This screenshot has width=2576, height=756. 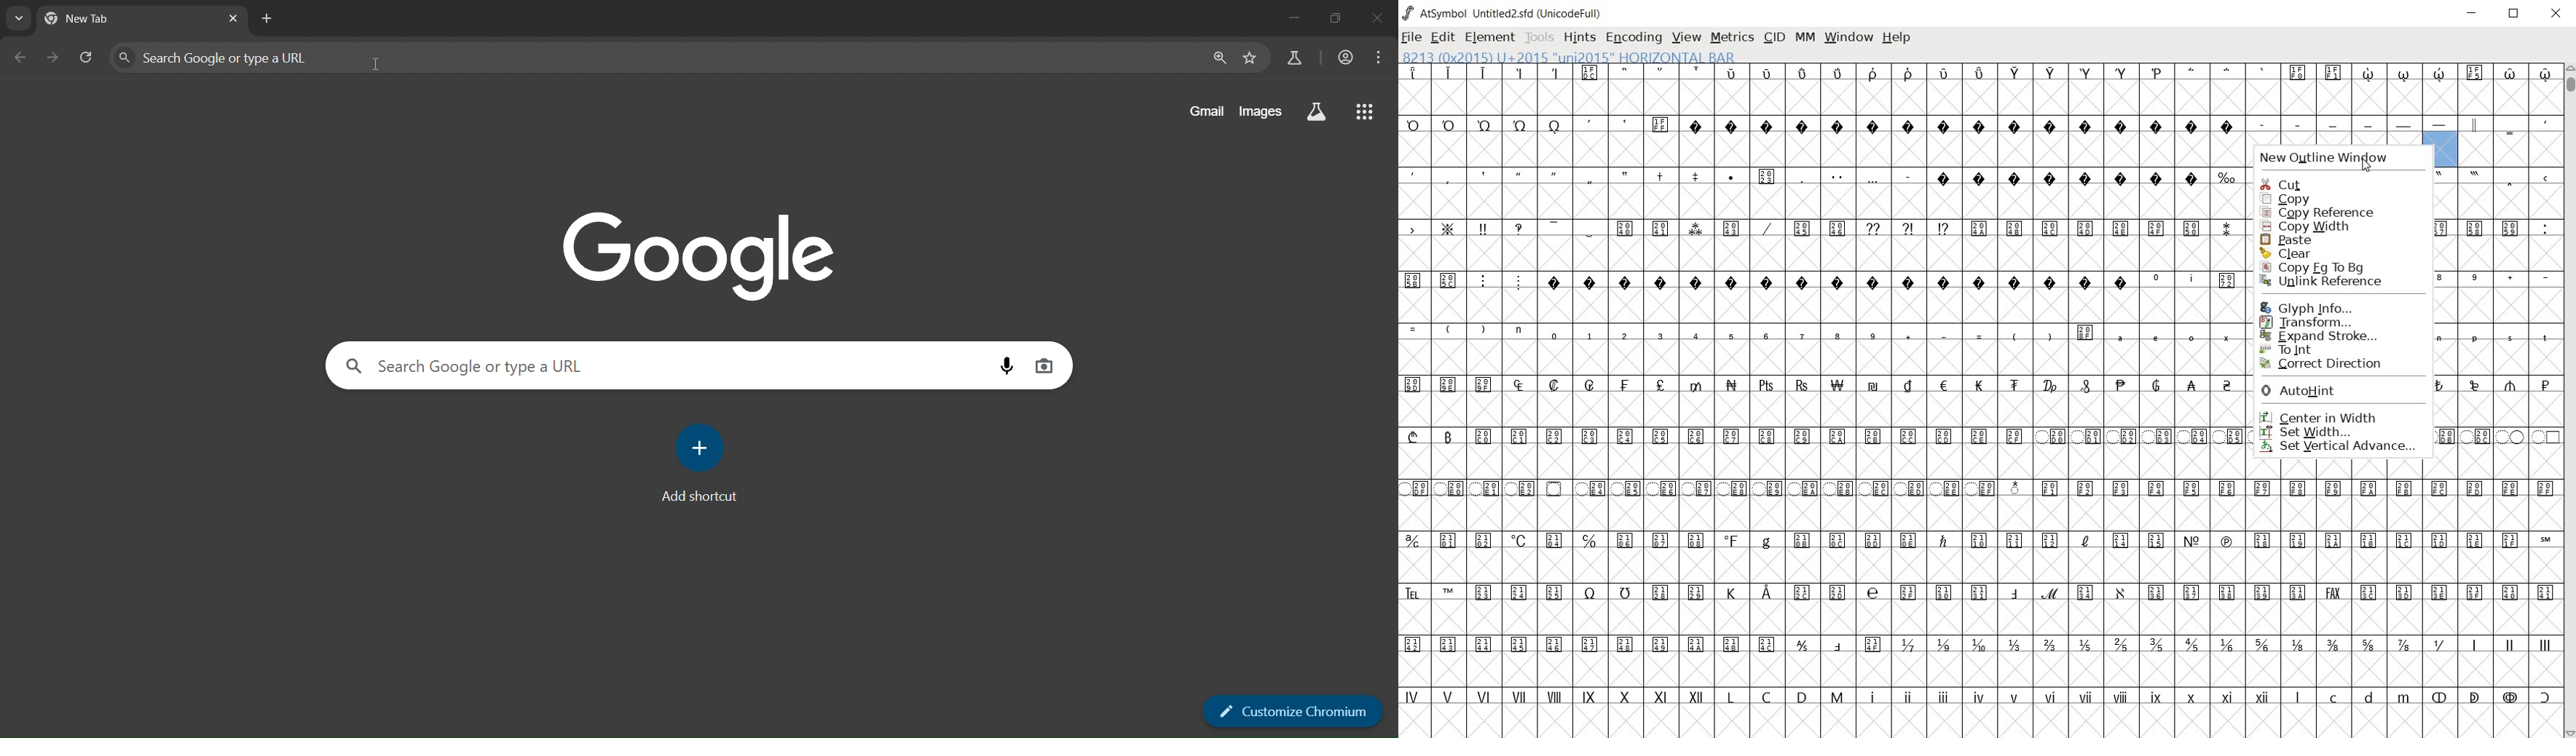 What do you see at coordinates (1291, 708) in the screenshot?
I see `customize chromium` at bounding box center [1291, 708].